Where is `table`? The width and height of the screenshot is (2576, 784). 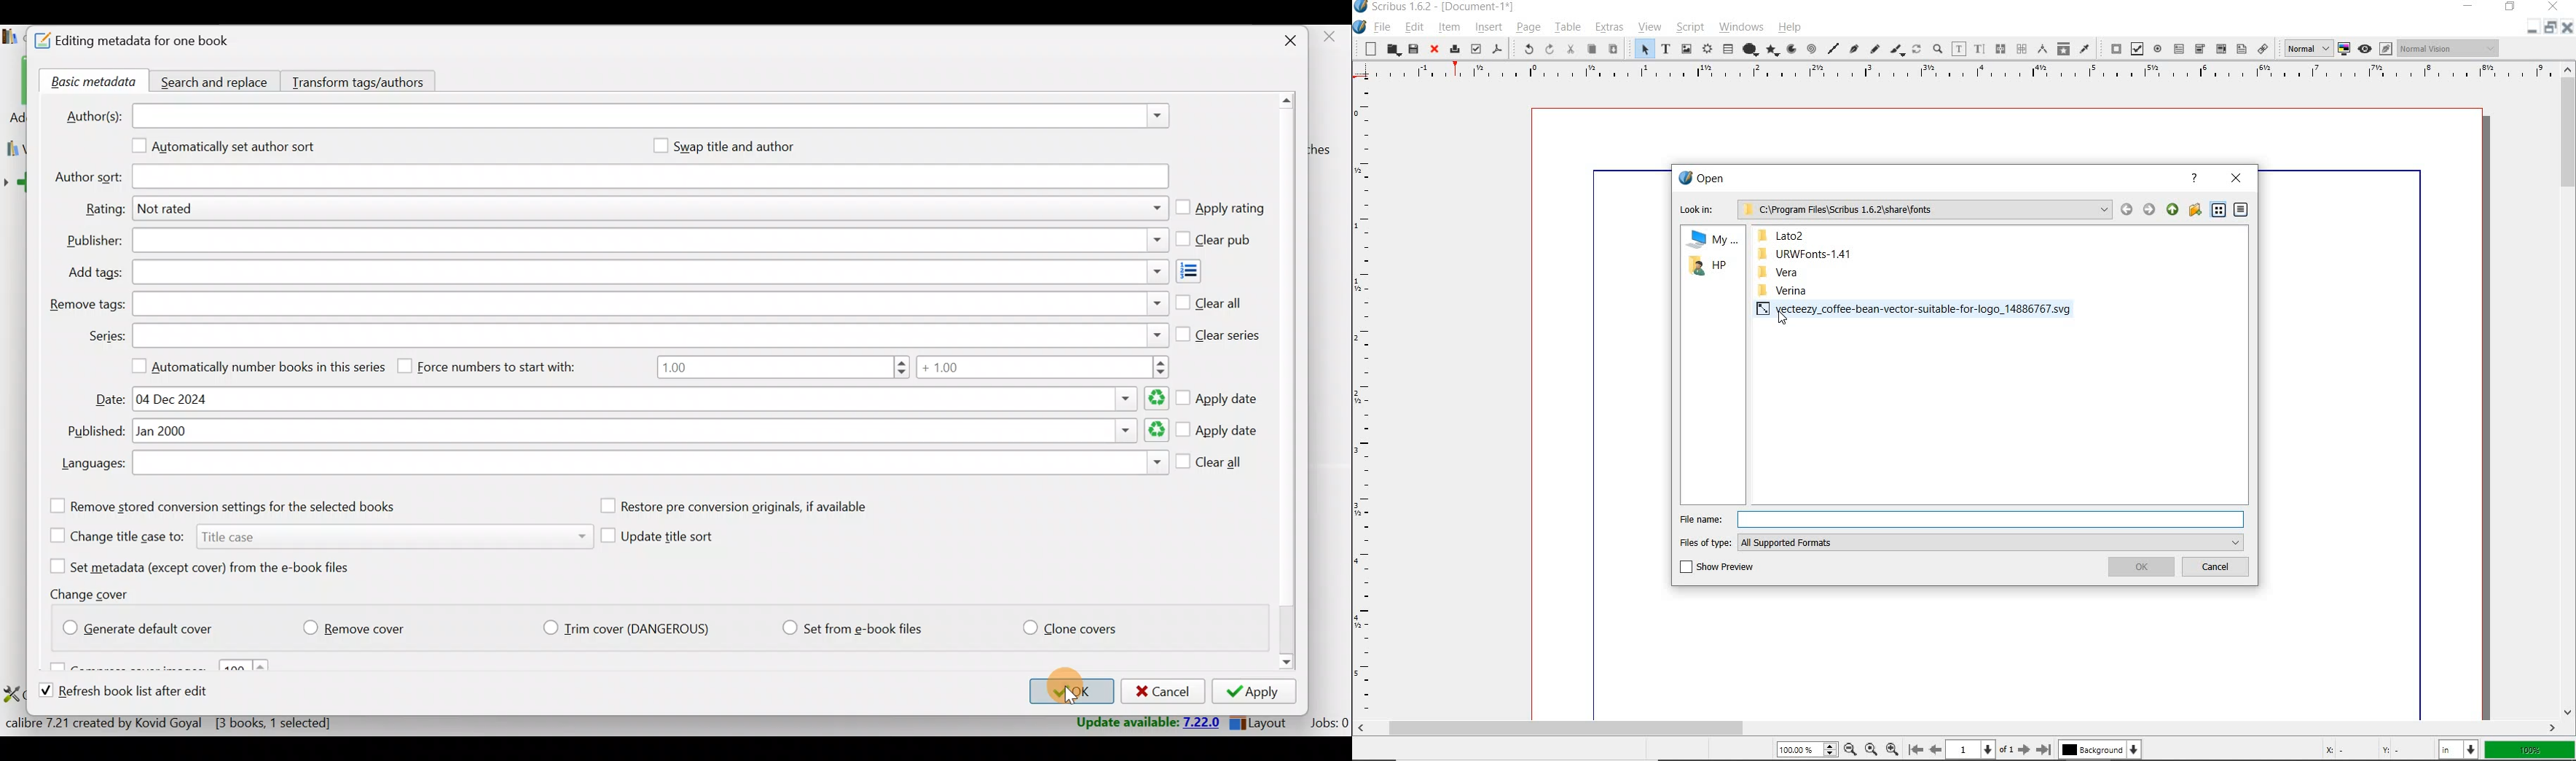 table is located at coordinates (1567, 27).